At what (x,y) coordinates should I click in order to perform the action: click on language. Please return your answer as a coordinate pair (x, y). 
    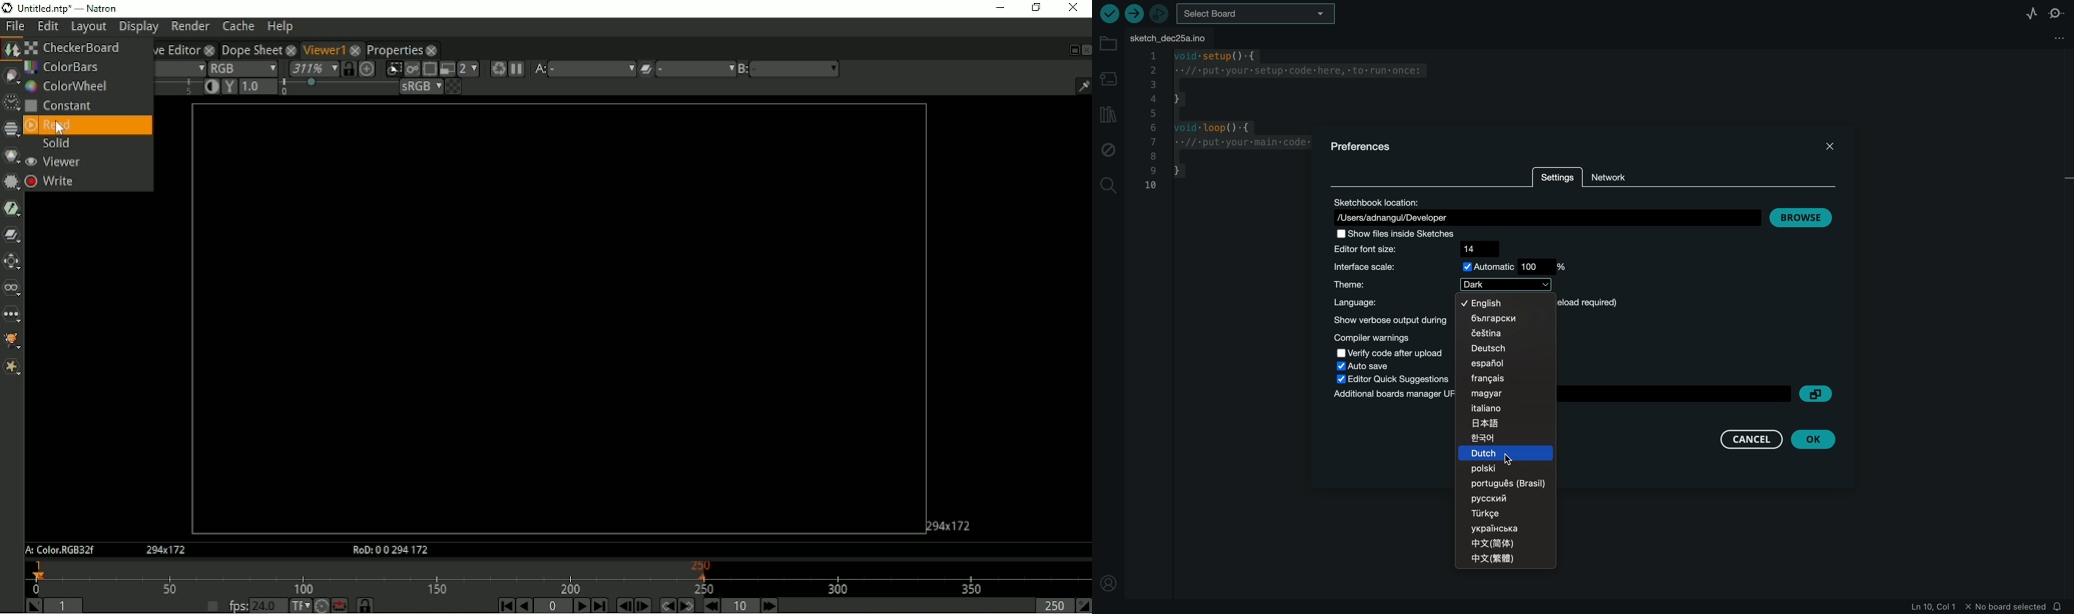
    Looking at the image, I should click on (1383, 303).